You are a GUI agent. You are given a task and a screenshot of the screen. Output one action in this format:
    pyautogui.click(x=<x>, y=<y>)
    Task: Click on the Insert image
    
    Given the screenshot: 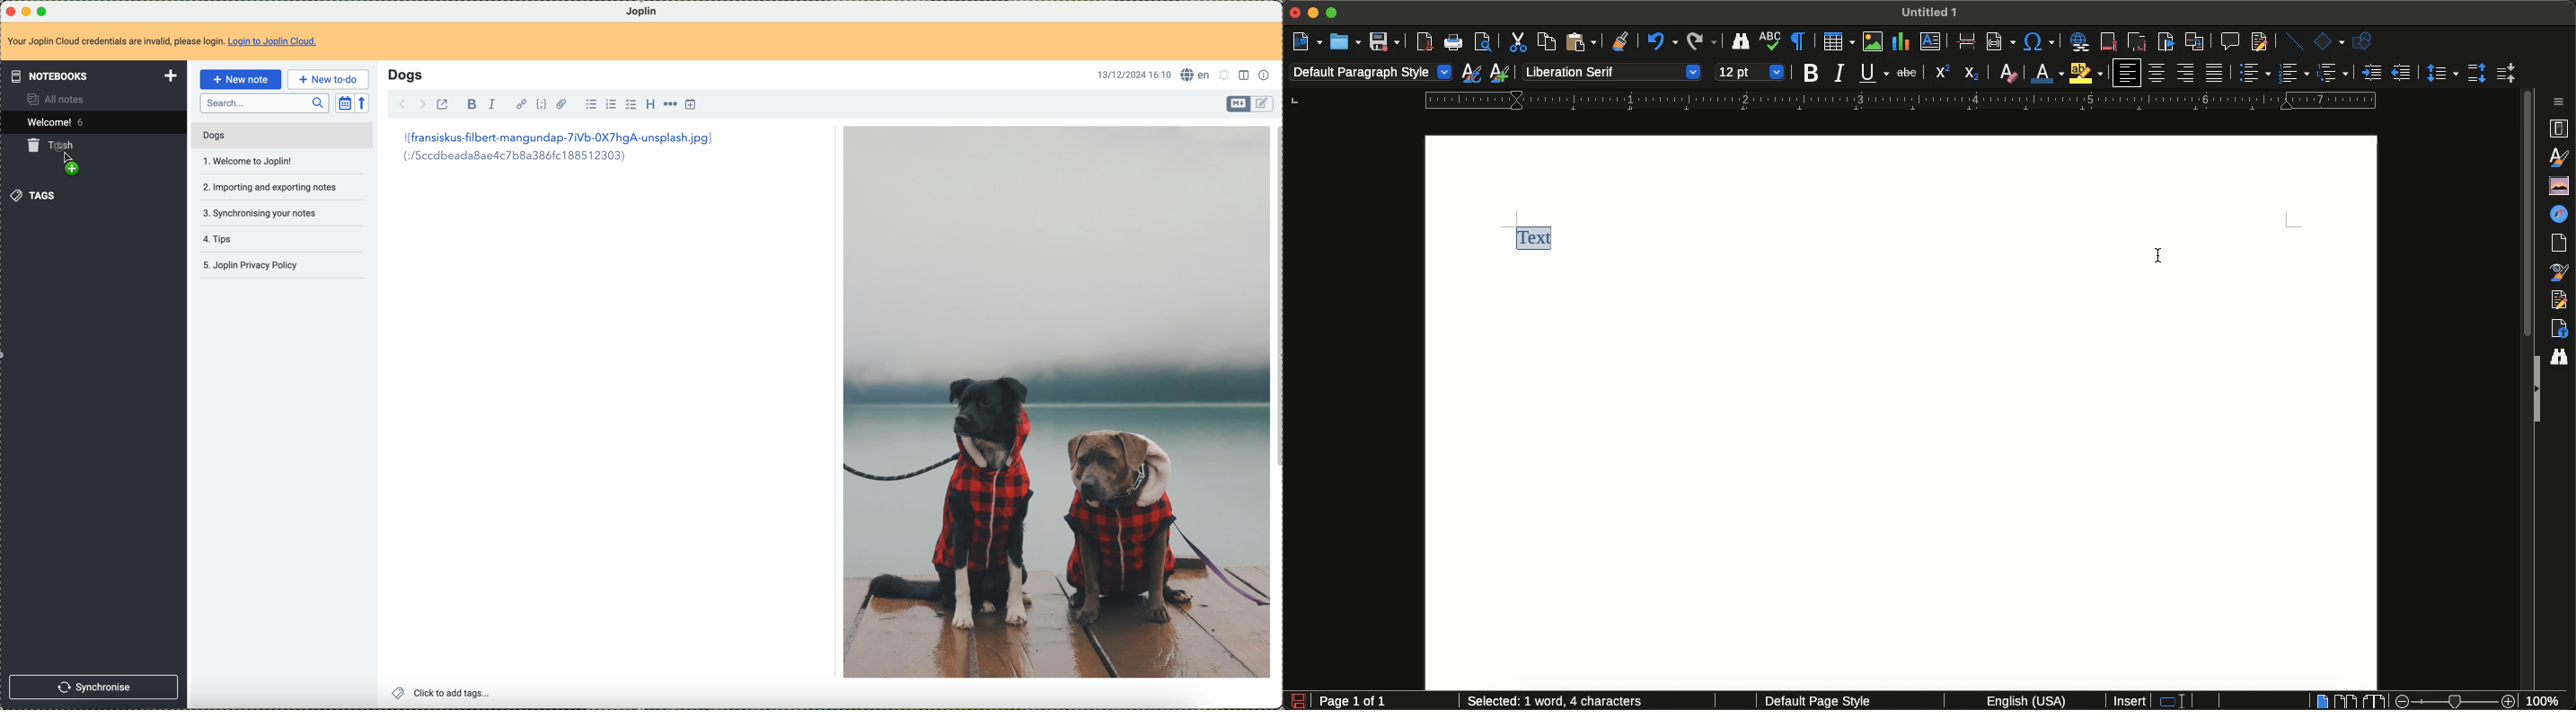 What is the action you would take?
    pyautogui.click(x=1874, y=41)
    